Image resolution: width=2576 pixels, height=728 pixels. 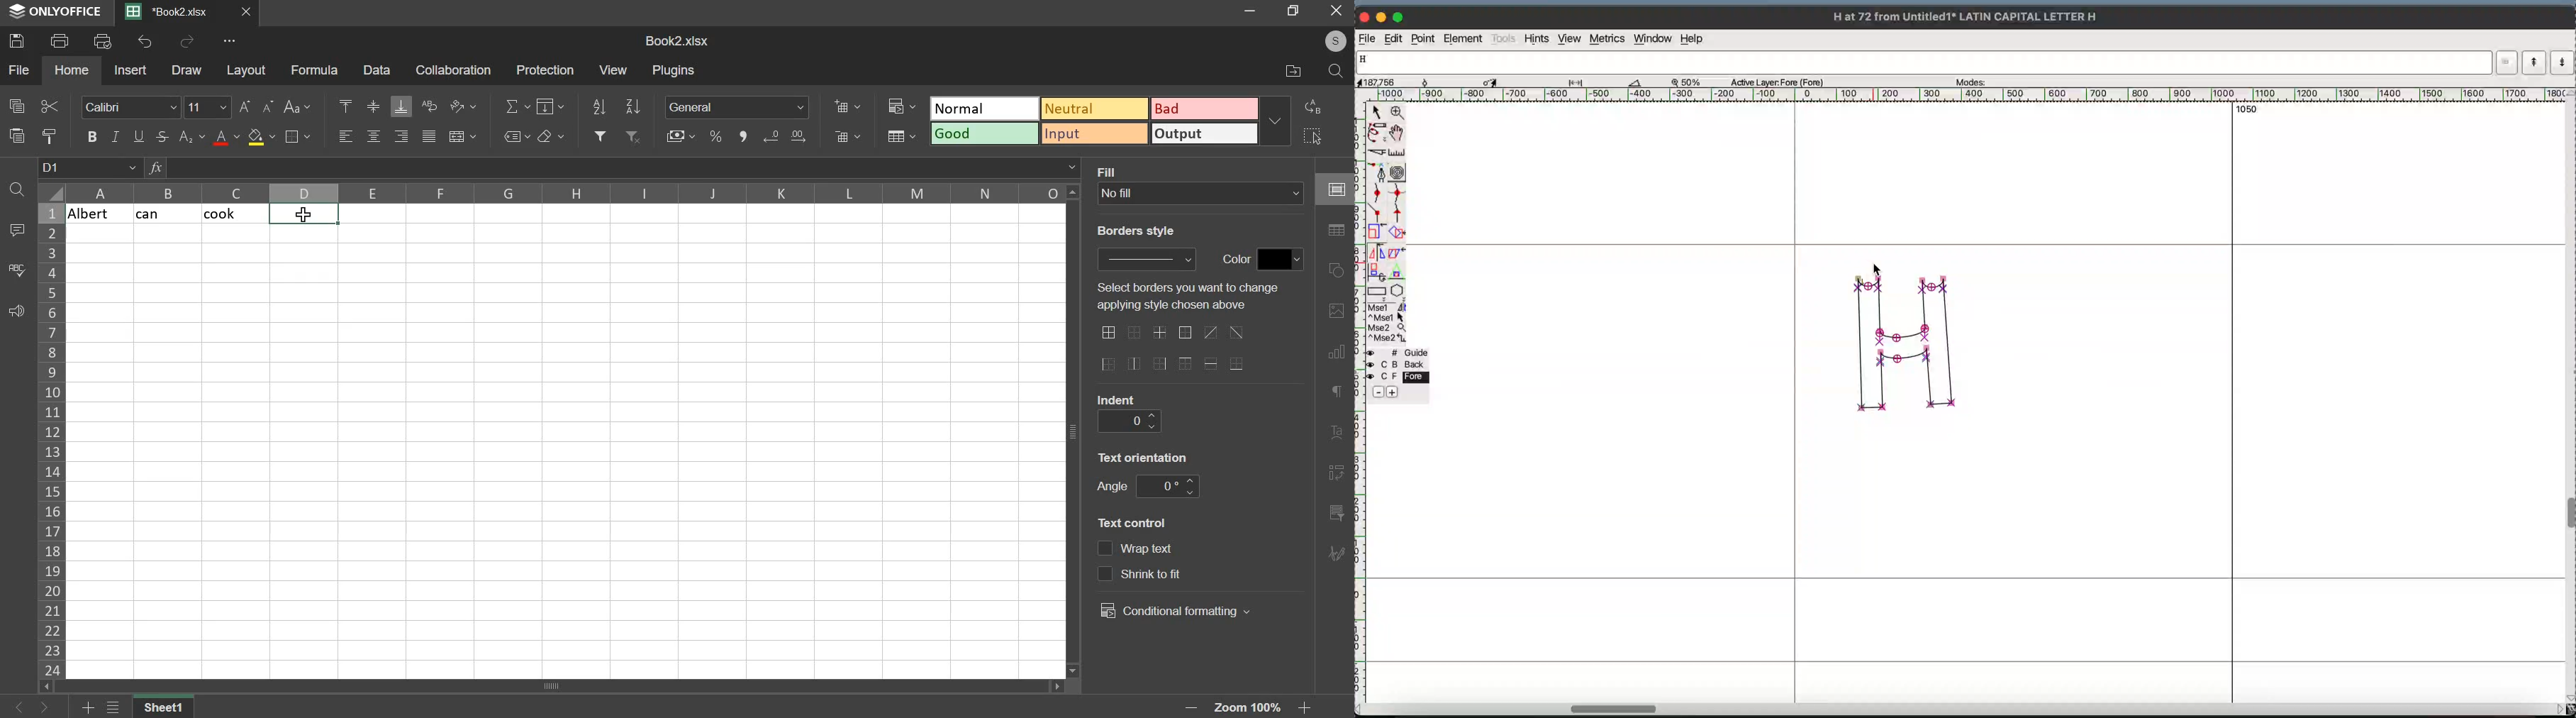 I want to click on scroll bar, so click(x=549, y=687).